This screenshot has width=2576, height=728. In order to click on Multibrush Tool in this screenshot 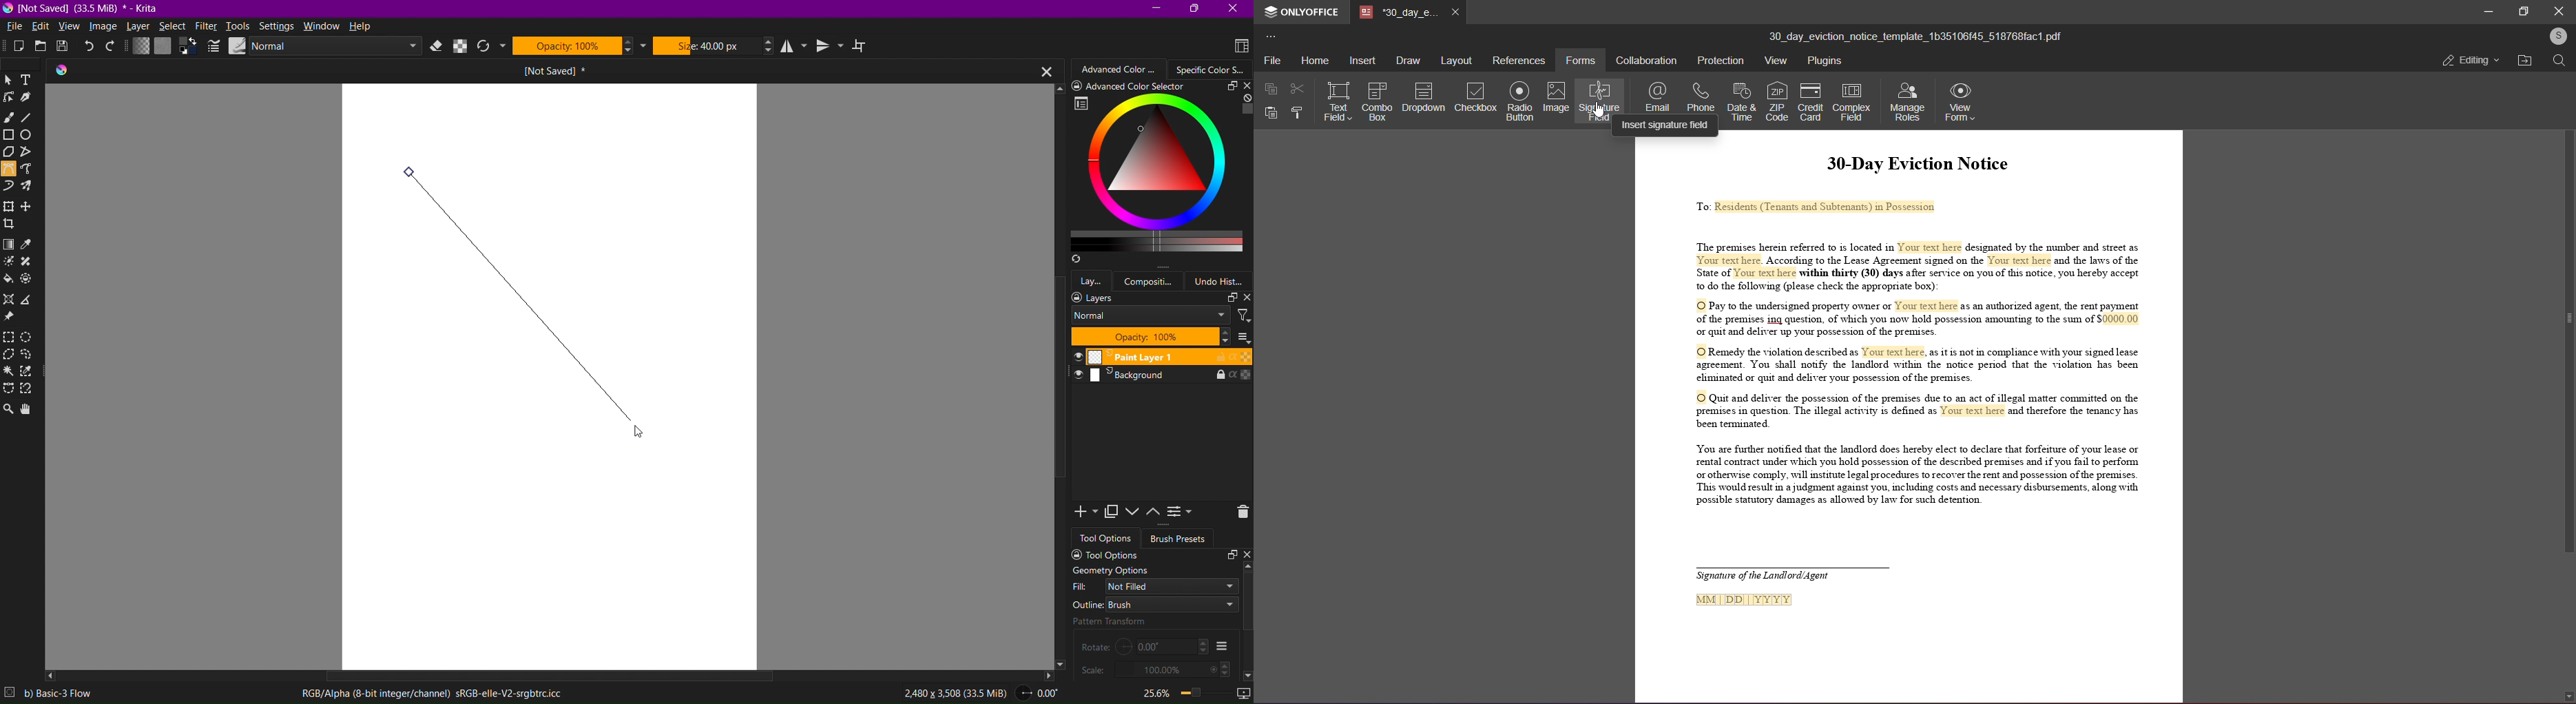, I will do `click(31, 188)`.